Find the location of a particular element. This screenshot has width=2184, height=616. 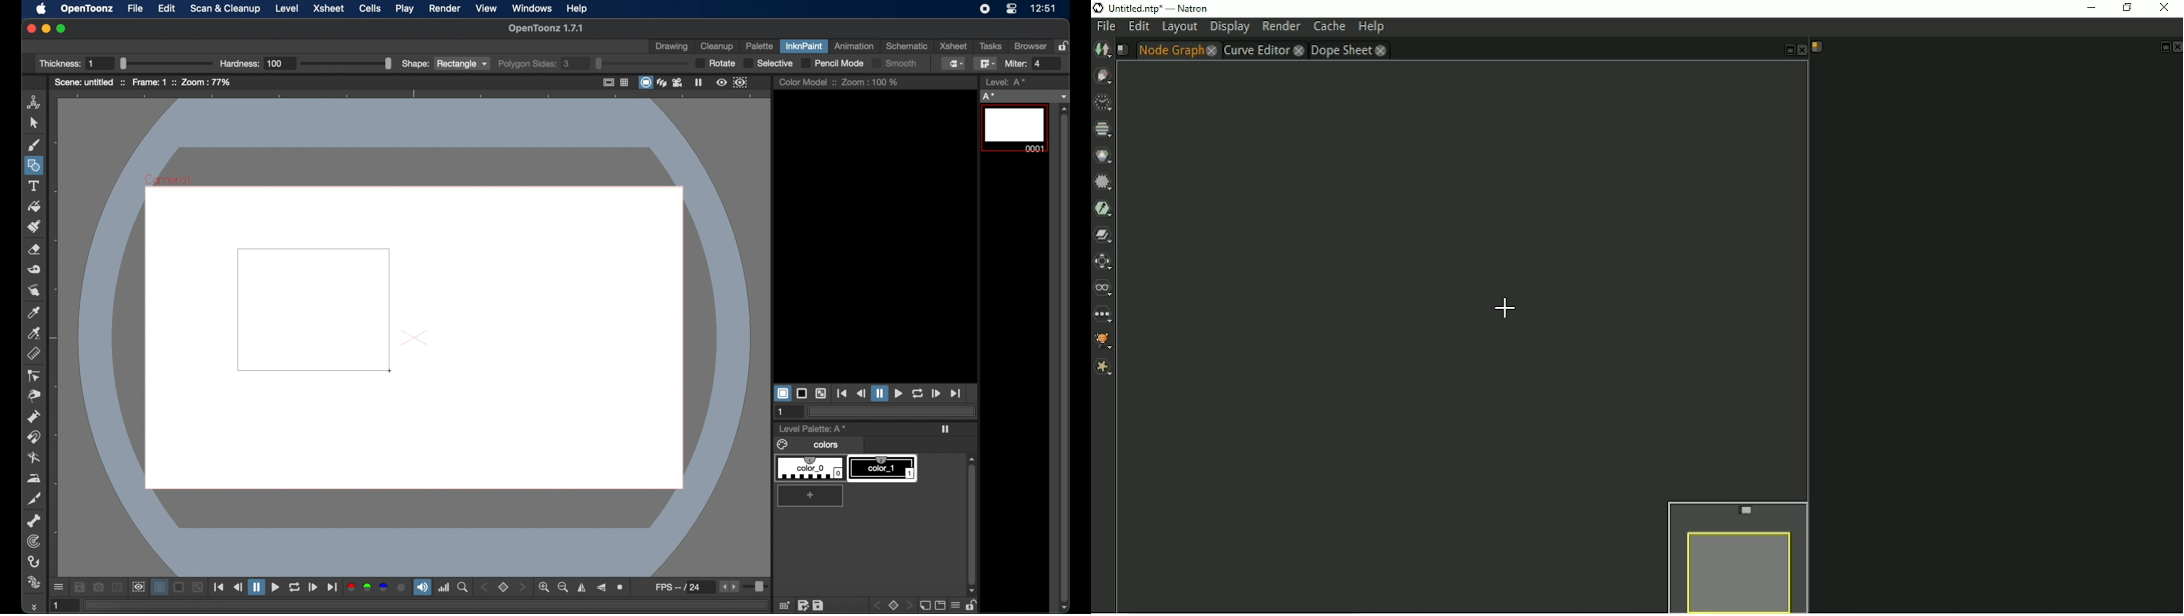

jump to start is located at coordinates (843, 393).